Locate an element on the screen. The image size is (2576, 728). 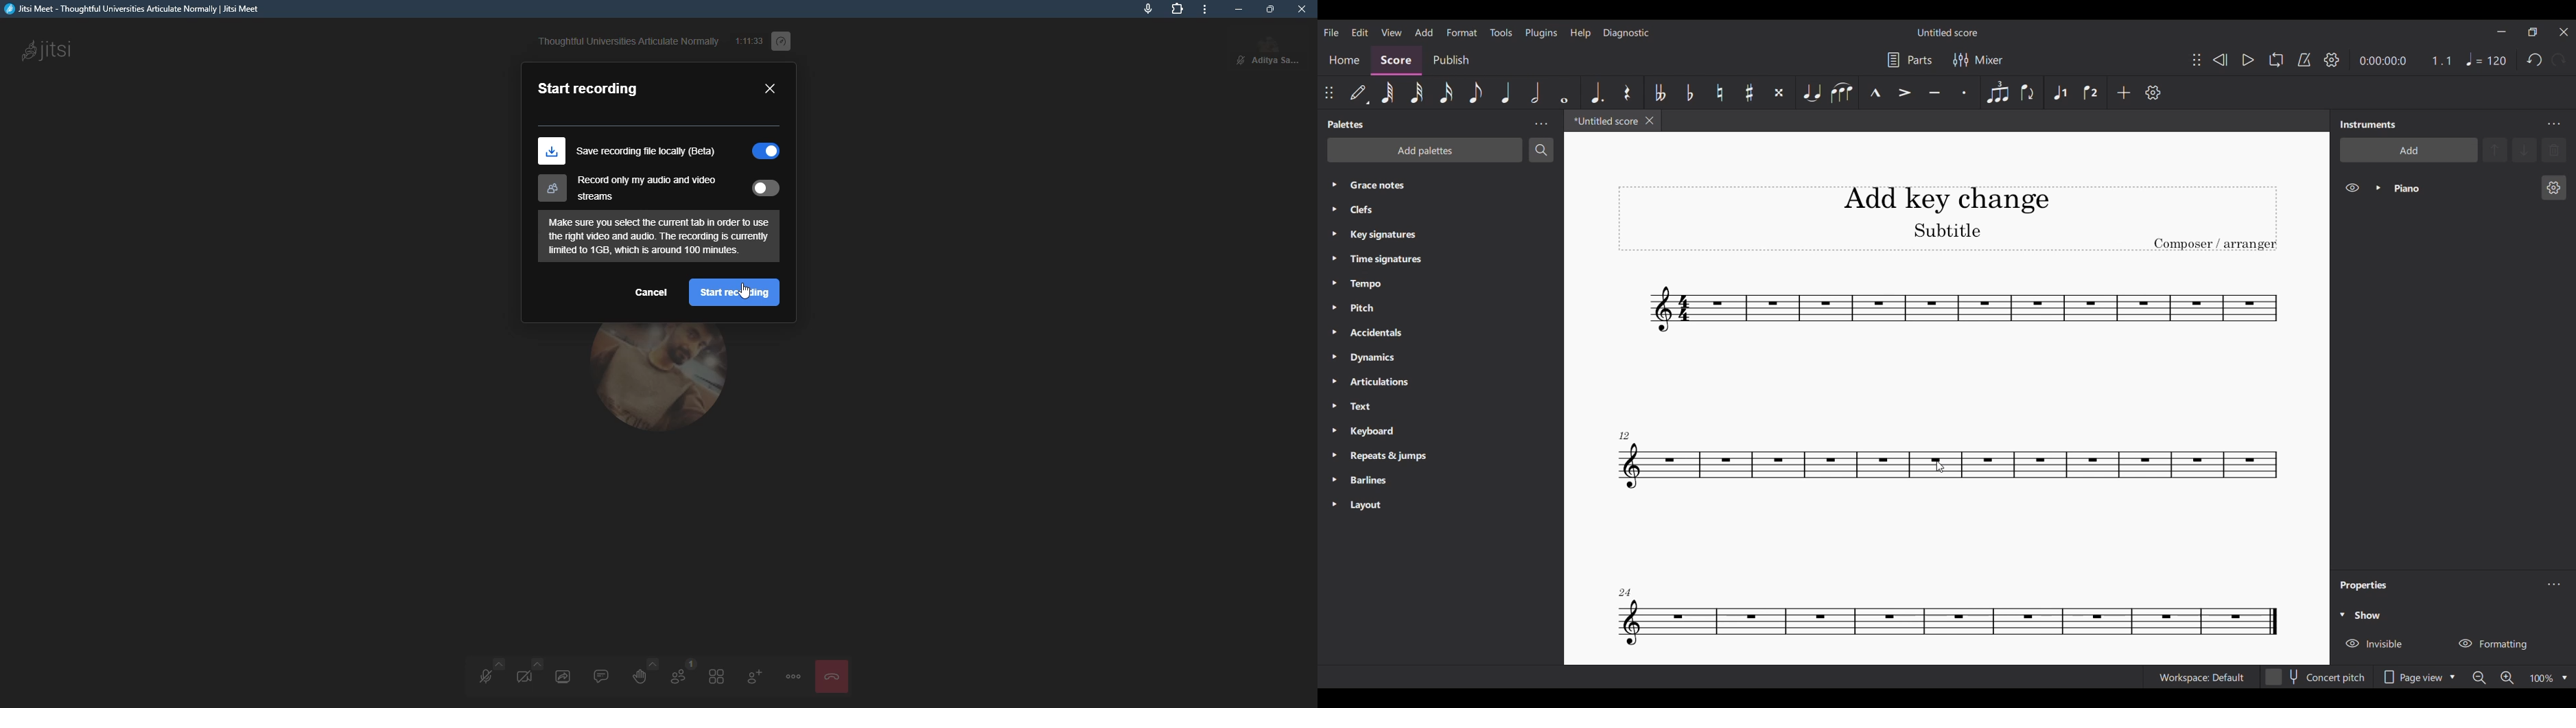
64th note is located at coordinates (1388, 92).